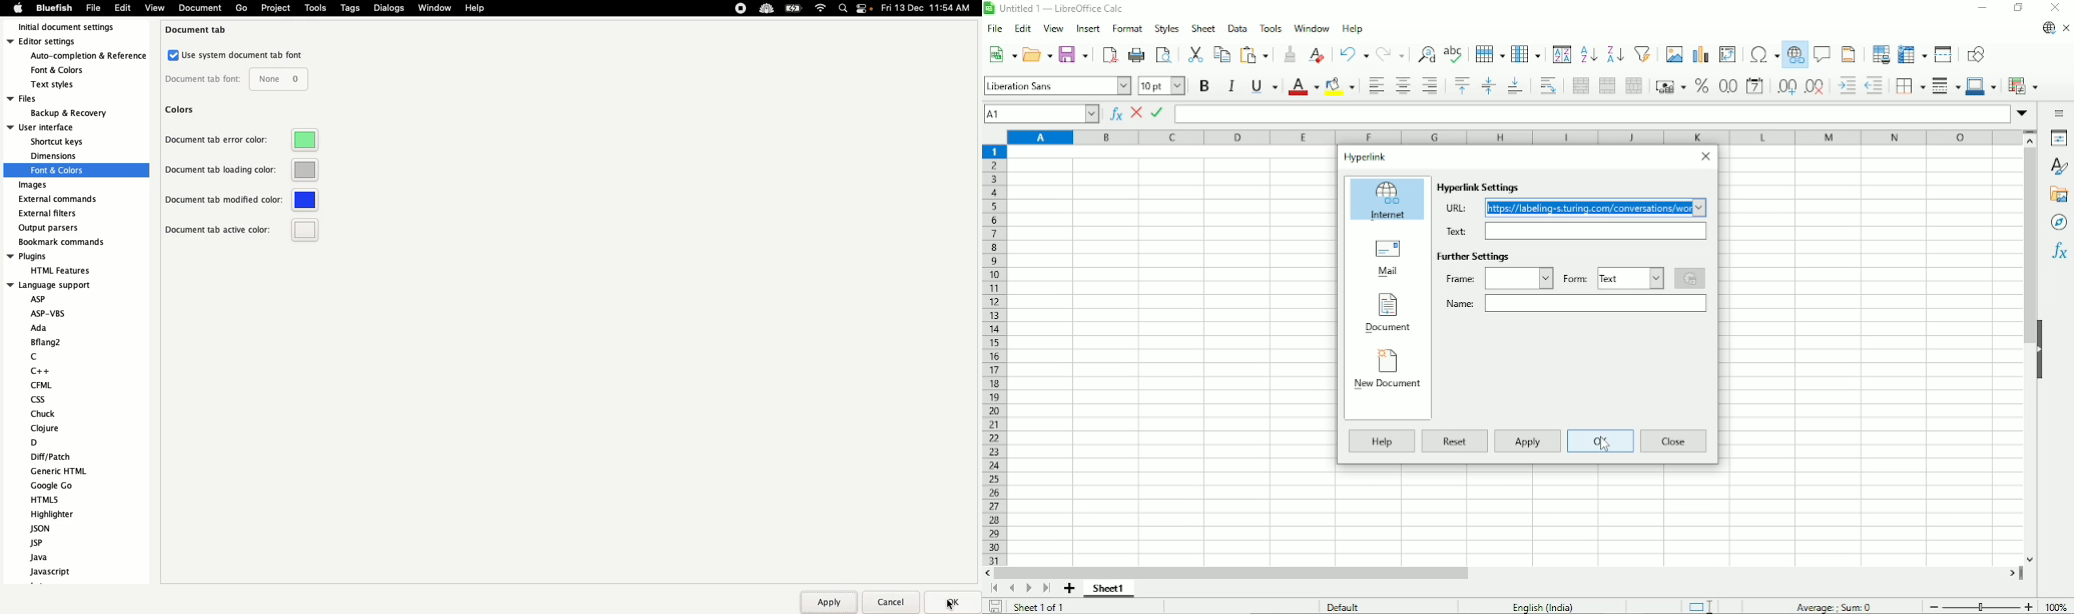 The height and width of the screenshot is (616, 2100). What do you see at coordinates (1367, 158) in the screenshot?
I see `Hyperlink` at bounding box center [1367, 158].